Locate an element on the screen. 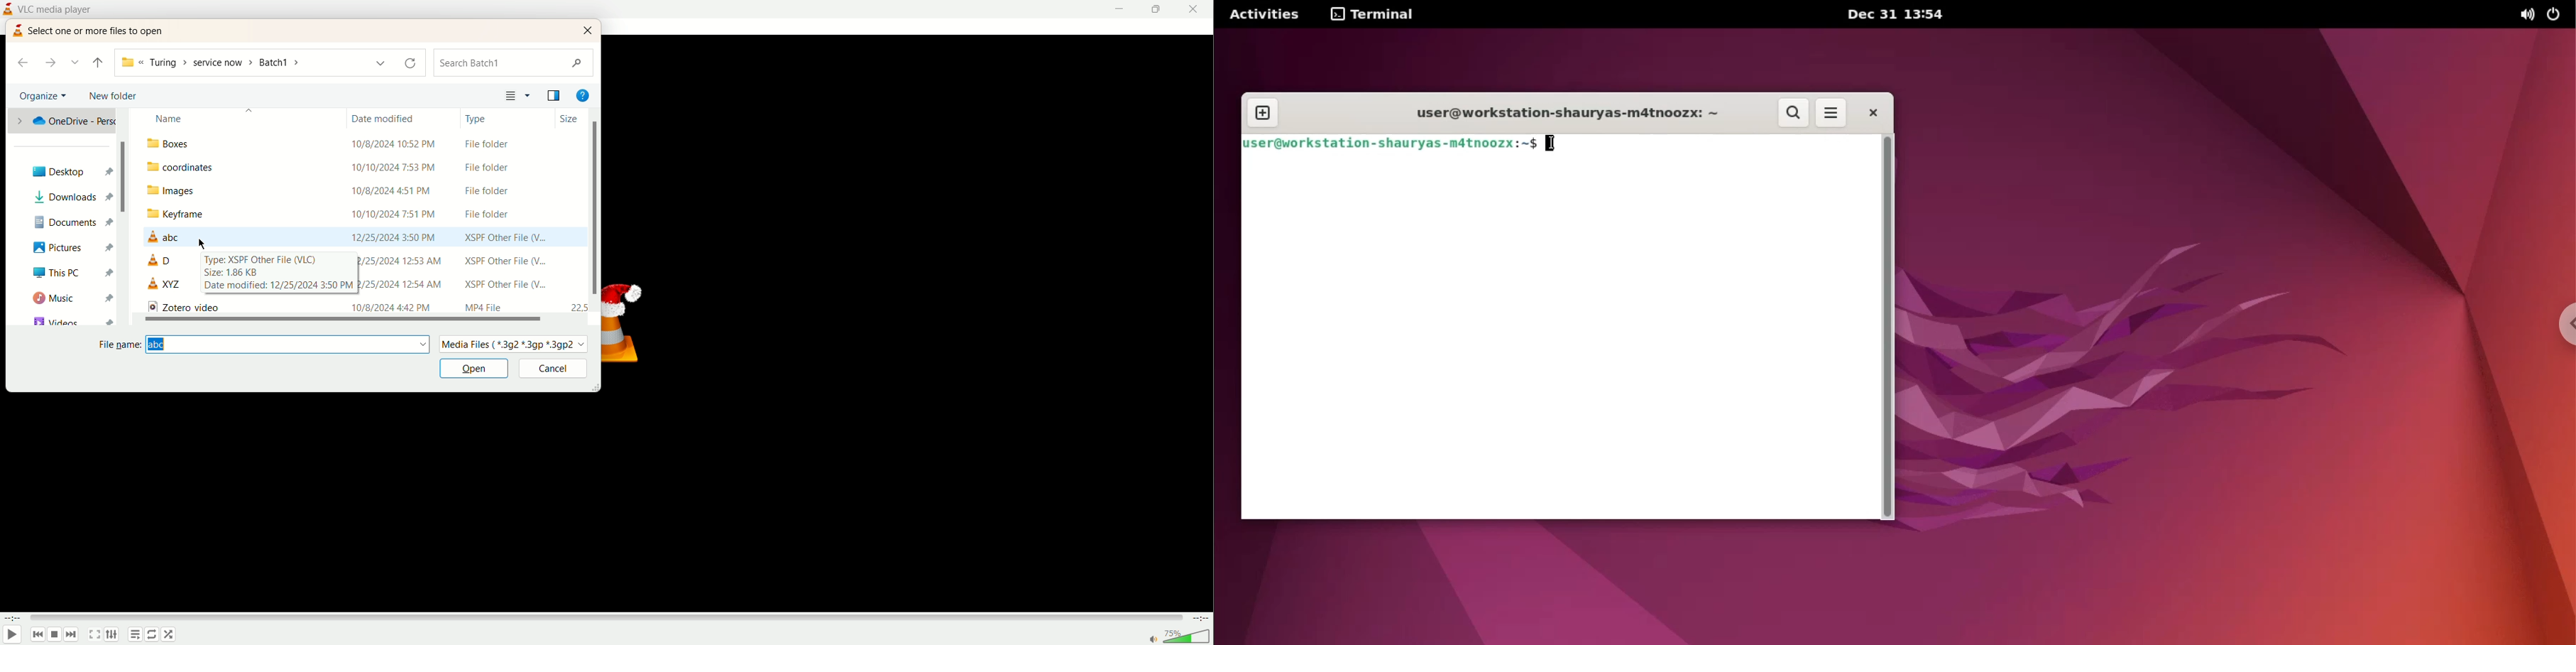 This screenshot has height=672, width=2576. fullscreen is located at coordinates (94, 634).